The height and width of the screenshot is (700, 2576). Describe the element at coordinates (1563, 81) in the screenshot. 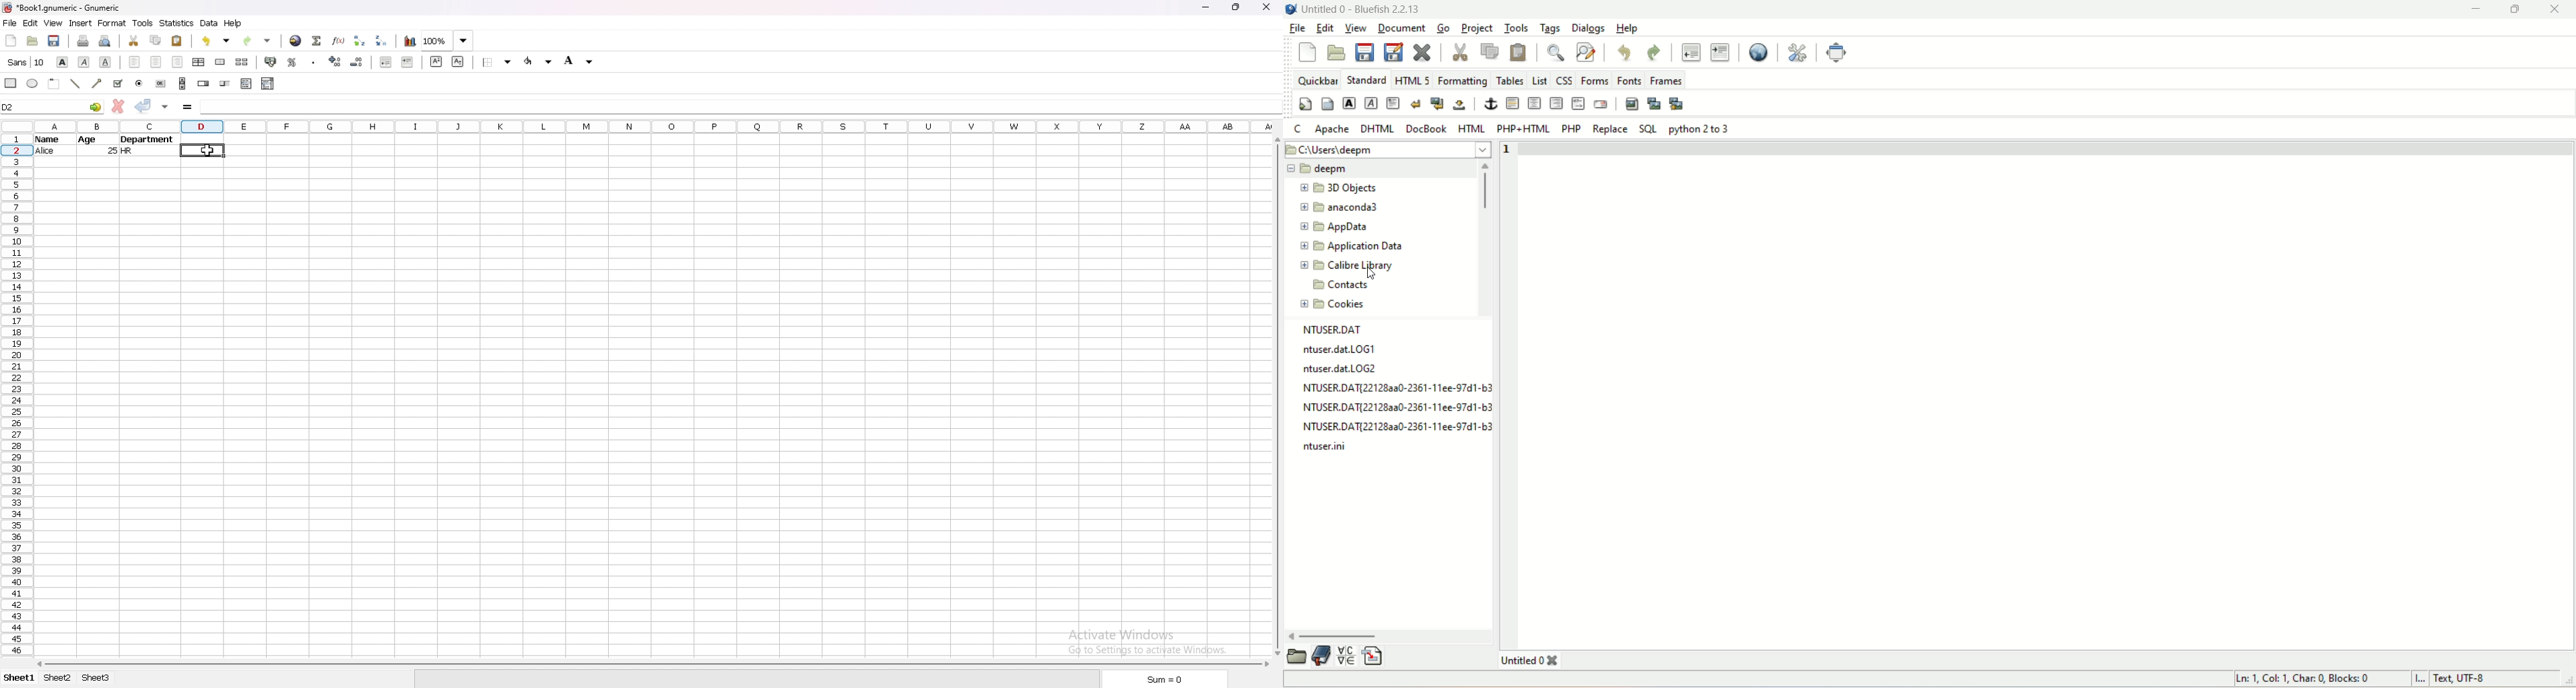

I see `CSS` at that location.